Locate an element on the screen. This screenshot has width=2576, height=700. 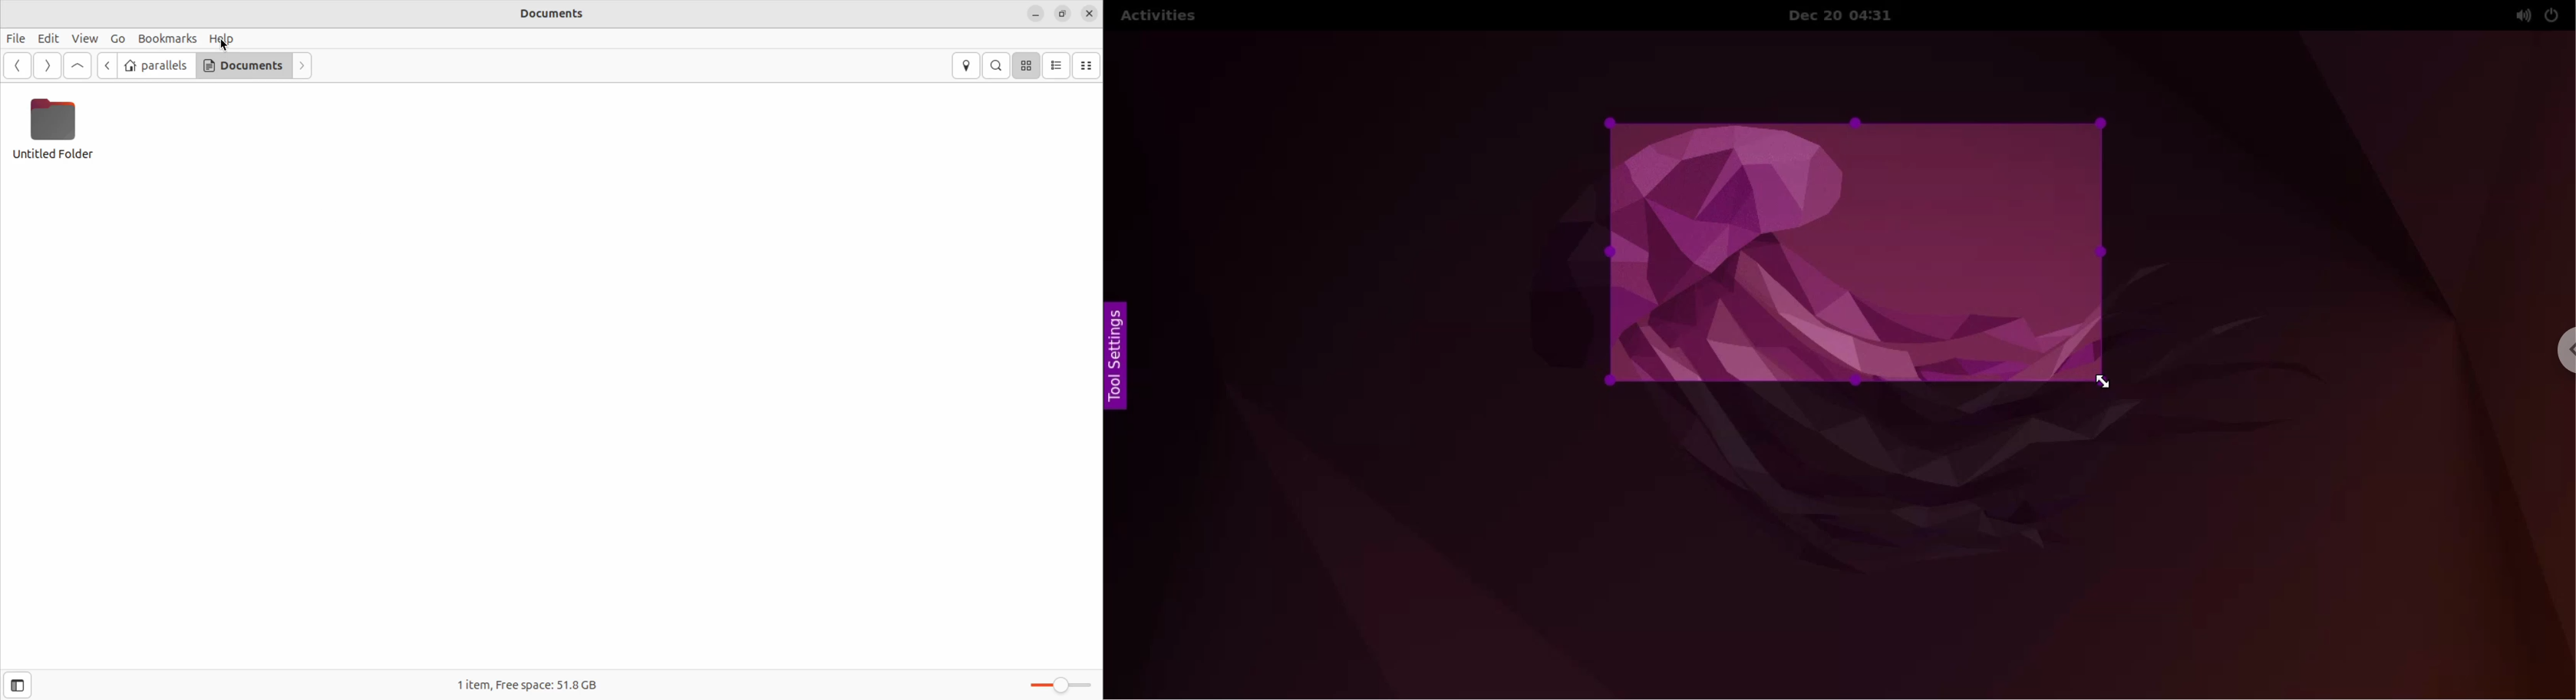
searchbar is located at coordinates (998, 64).